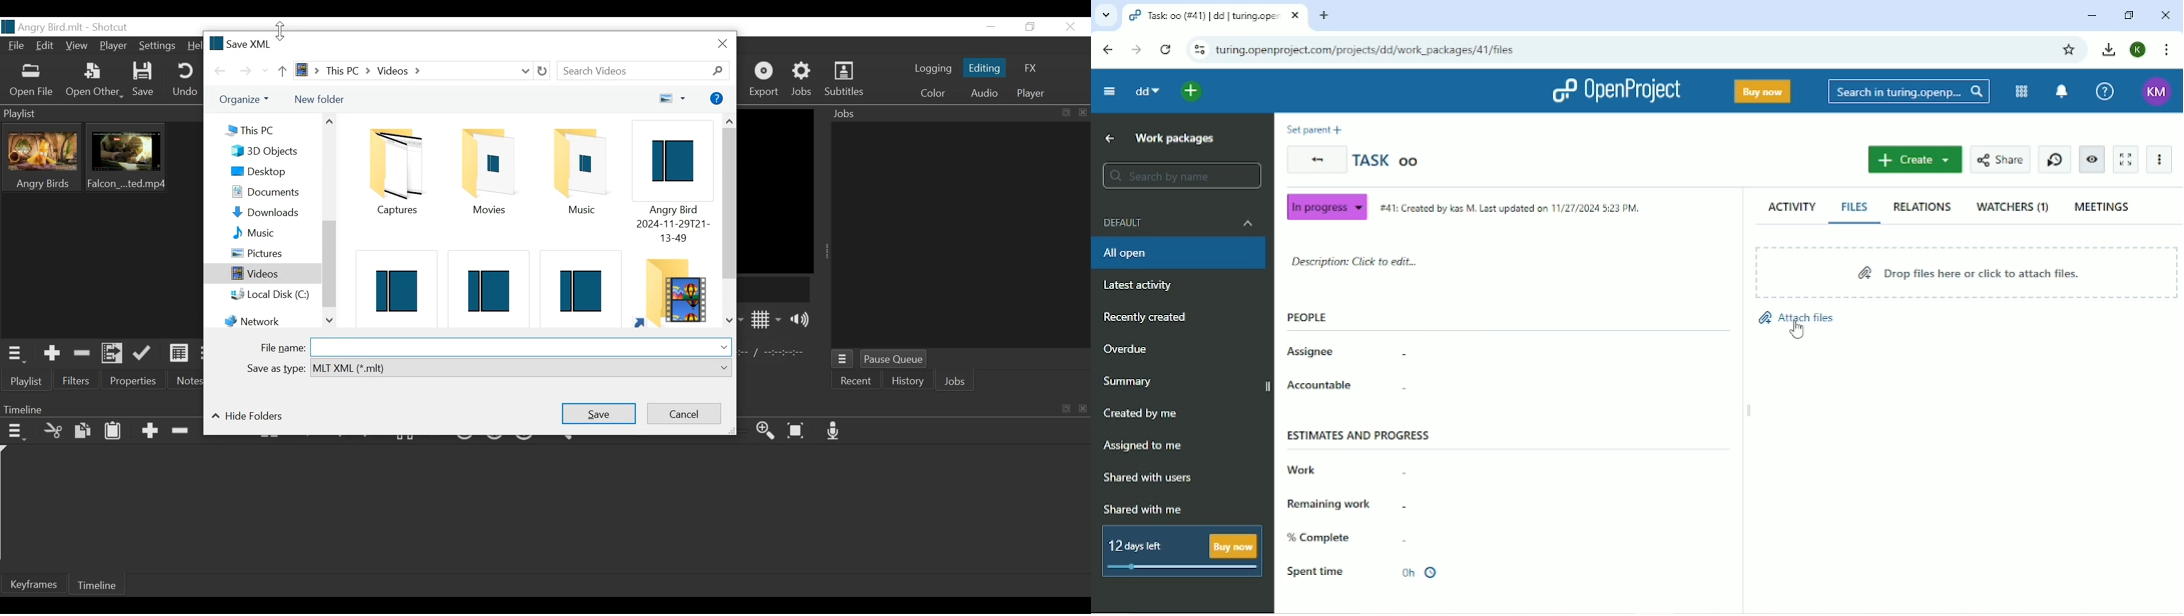  I want to click on Add files to the playlist, so click(113, 354).